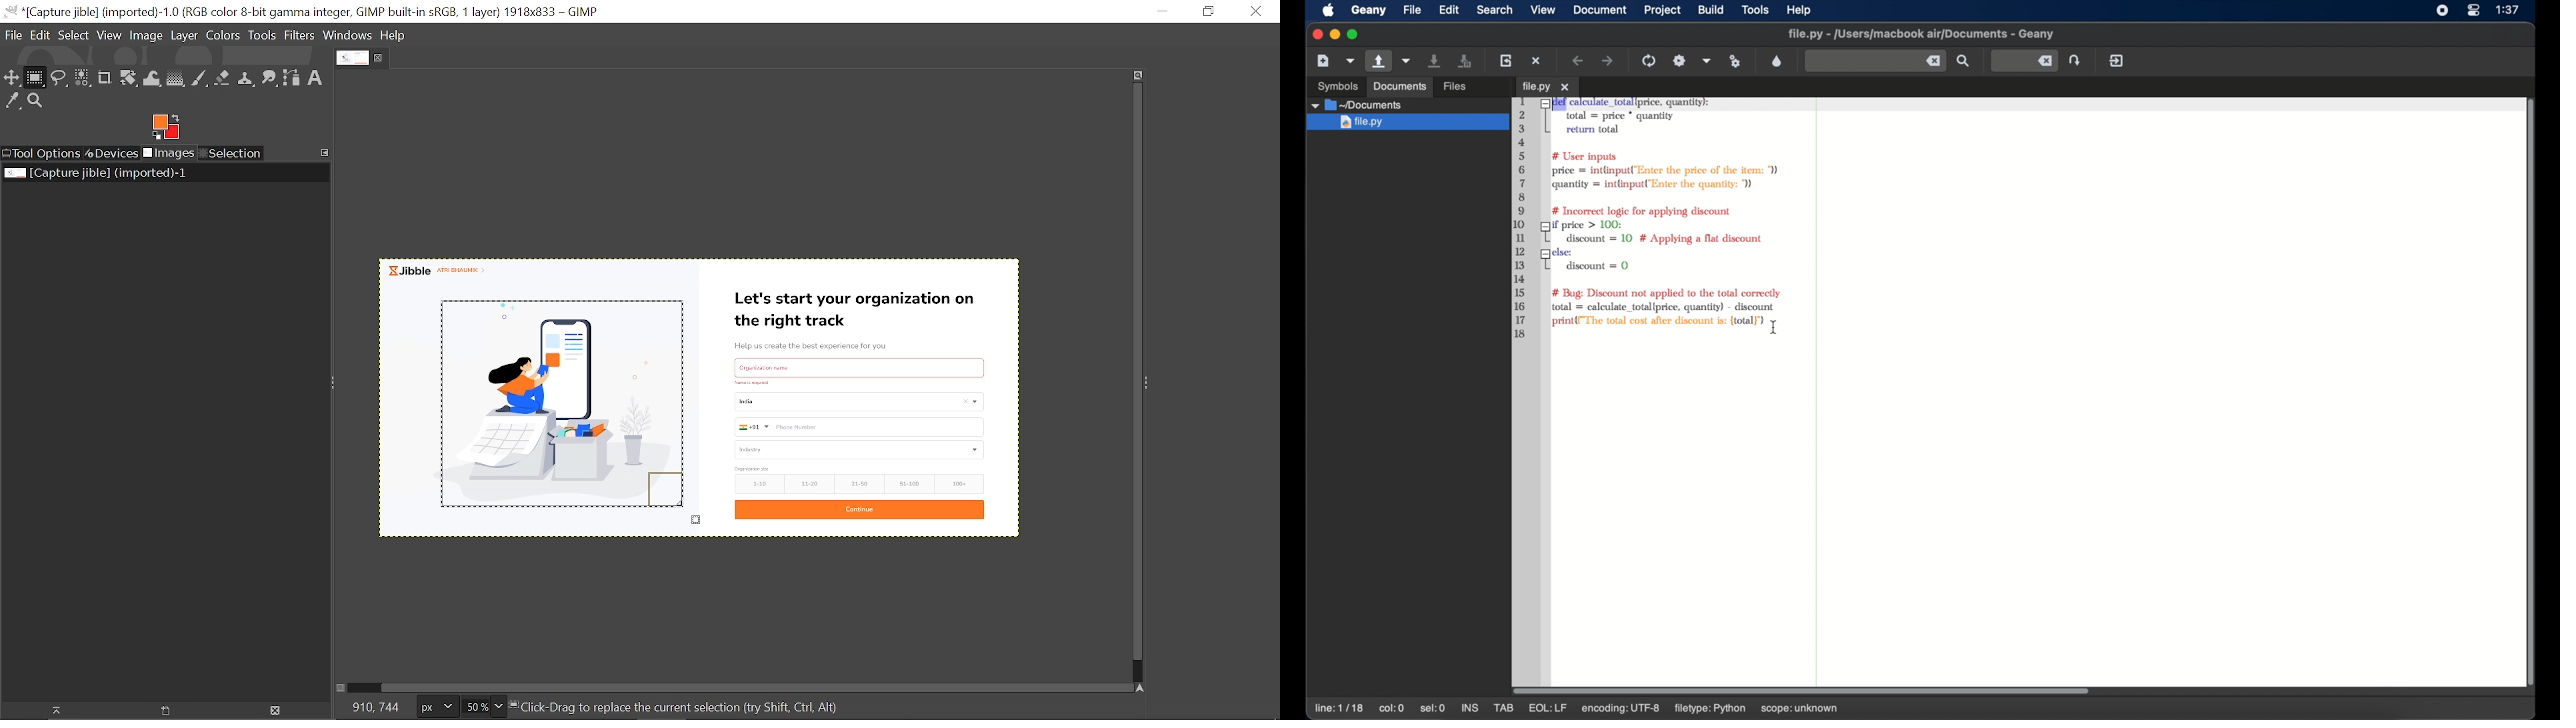 This screenshot has height=728, width=2576. What do you see at coordinates (270, 79) in the screenshot?
I see `Smudge tool` at bounding box center [270, 79].